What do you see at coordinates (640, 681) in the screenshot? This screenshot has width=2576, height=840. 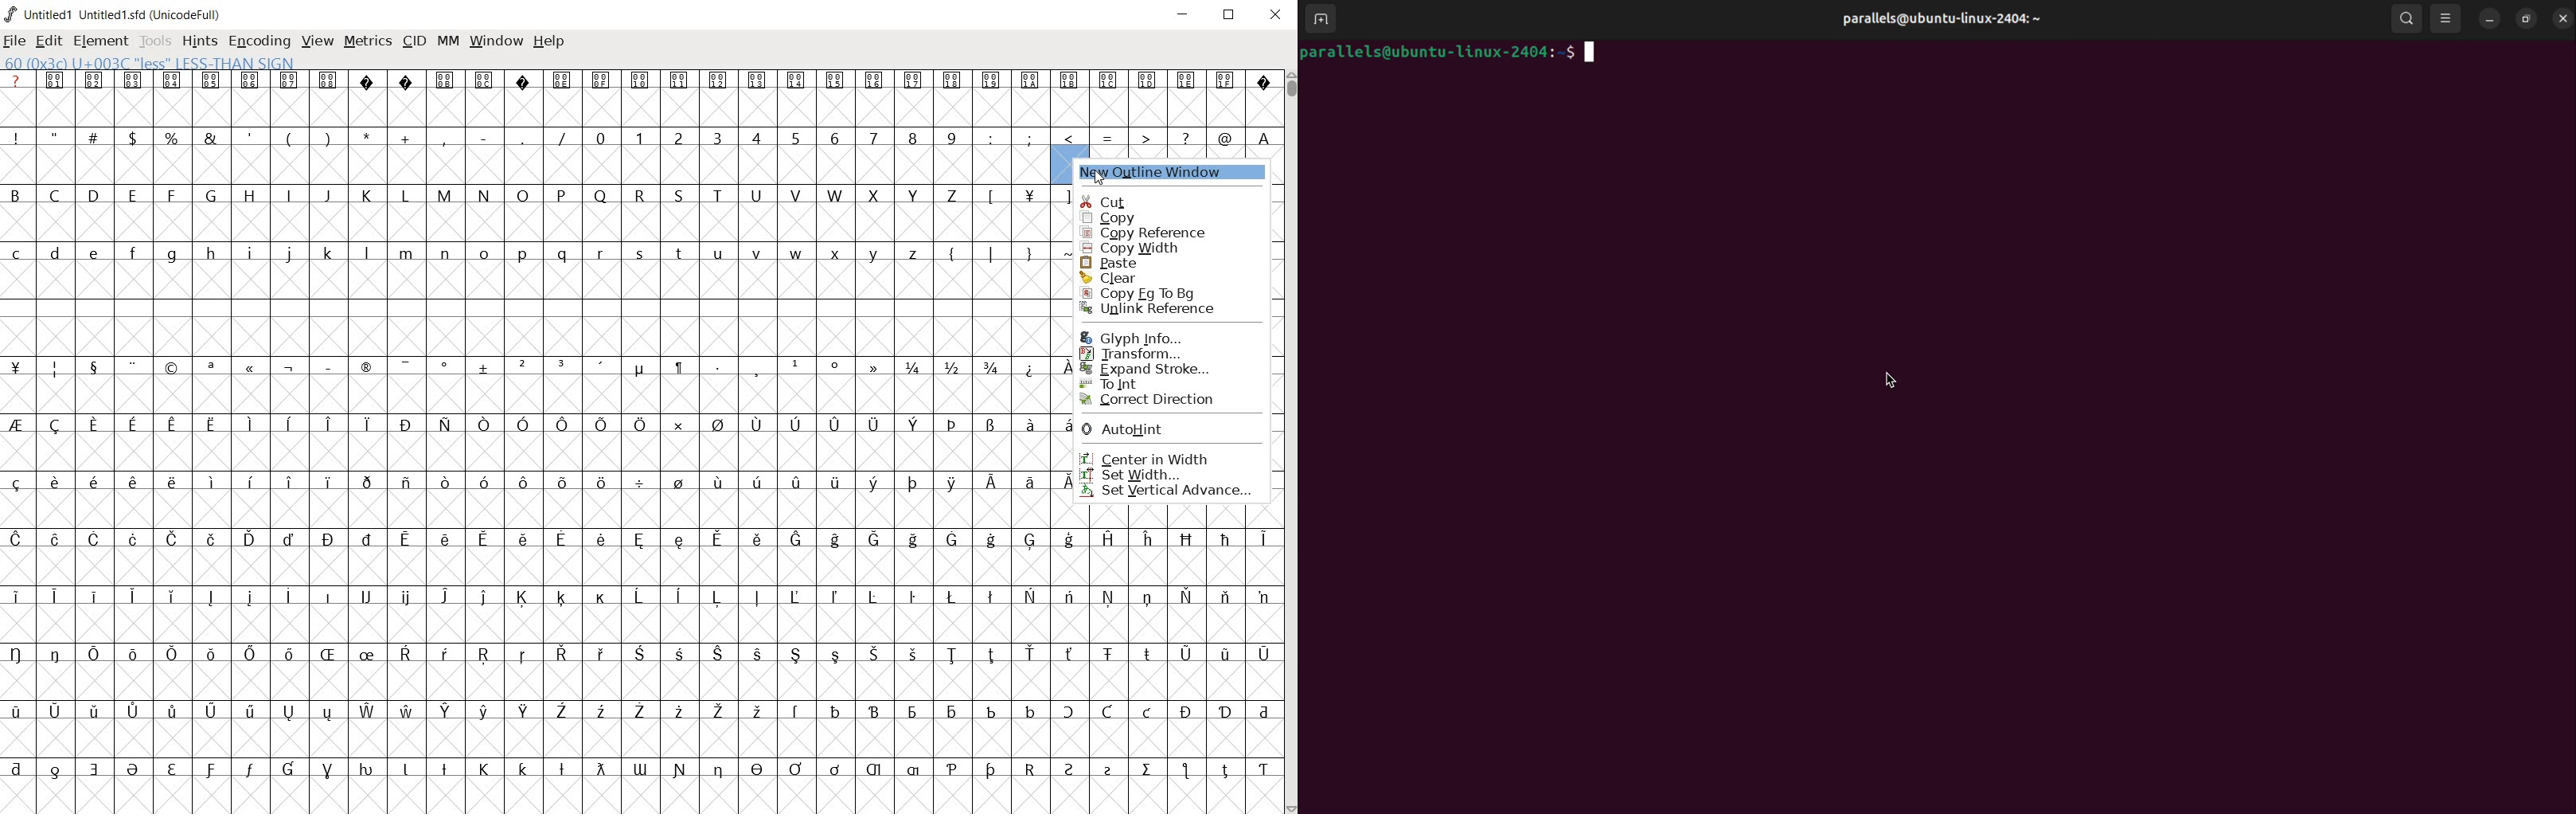 I see `empty cells` at bounding box center [640, 681].